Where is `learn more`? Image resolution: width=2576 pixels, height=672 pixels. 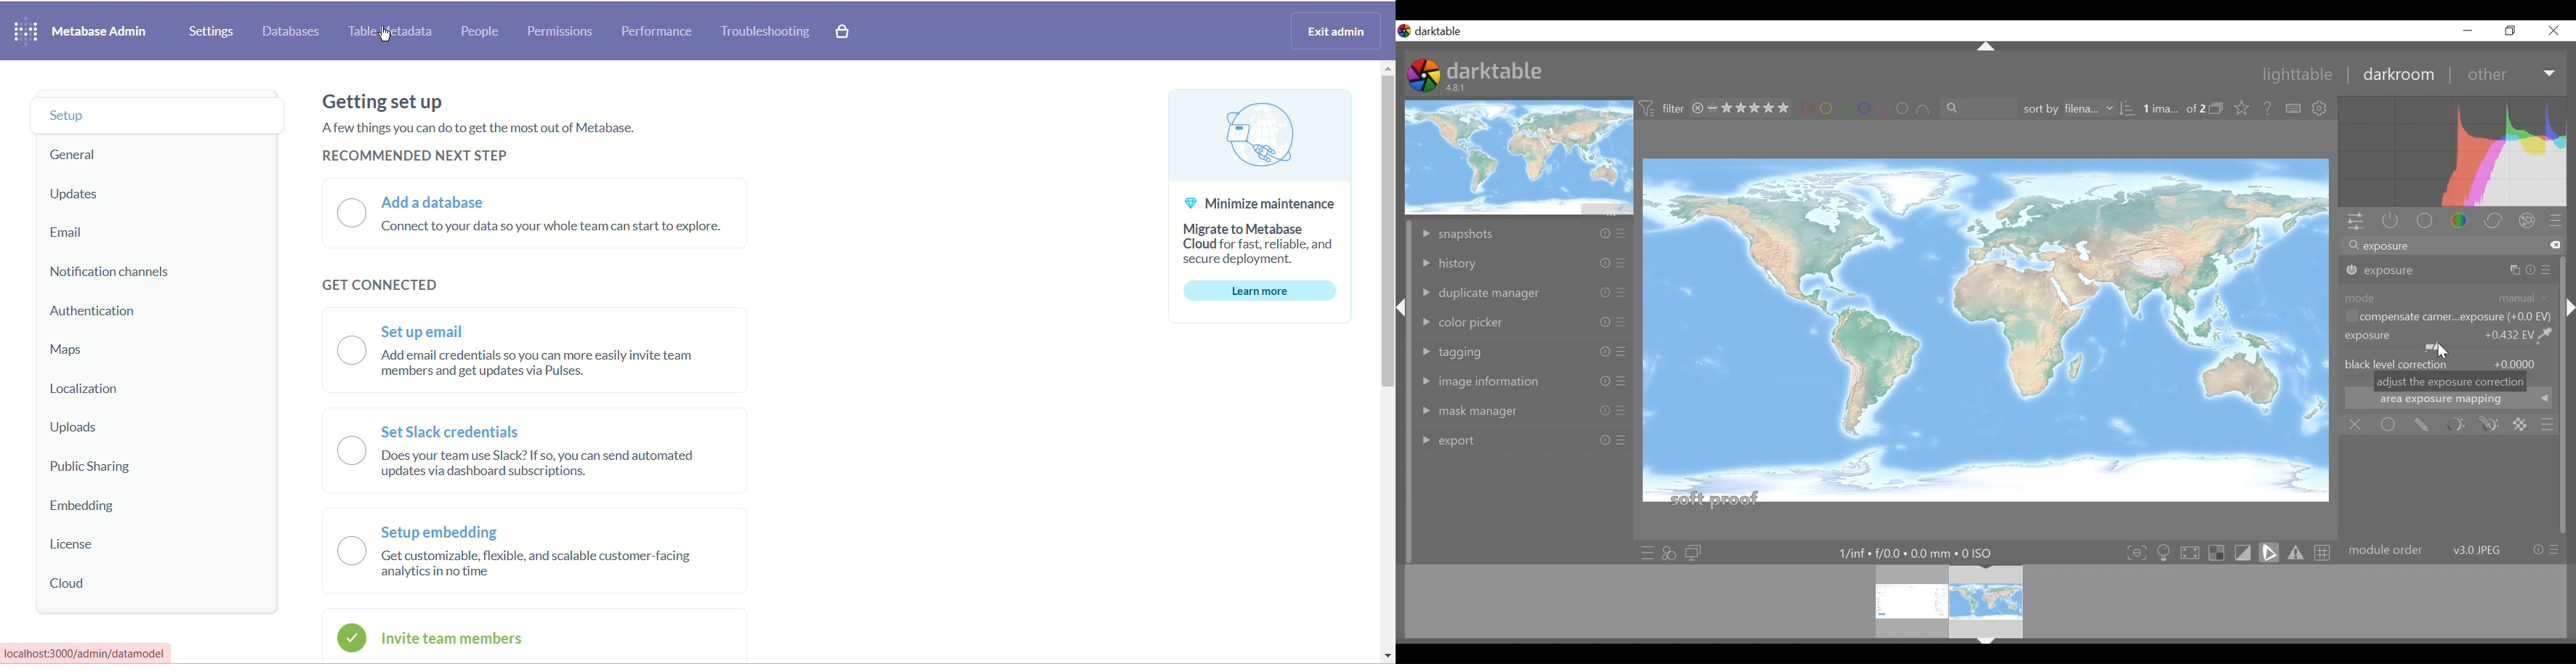 learn more is located at coordinates (1261, 292).